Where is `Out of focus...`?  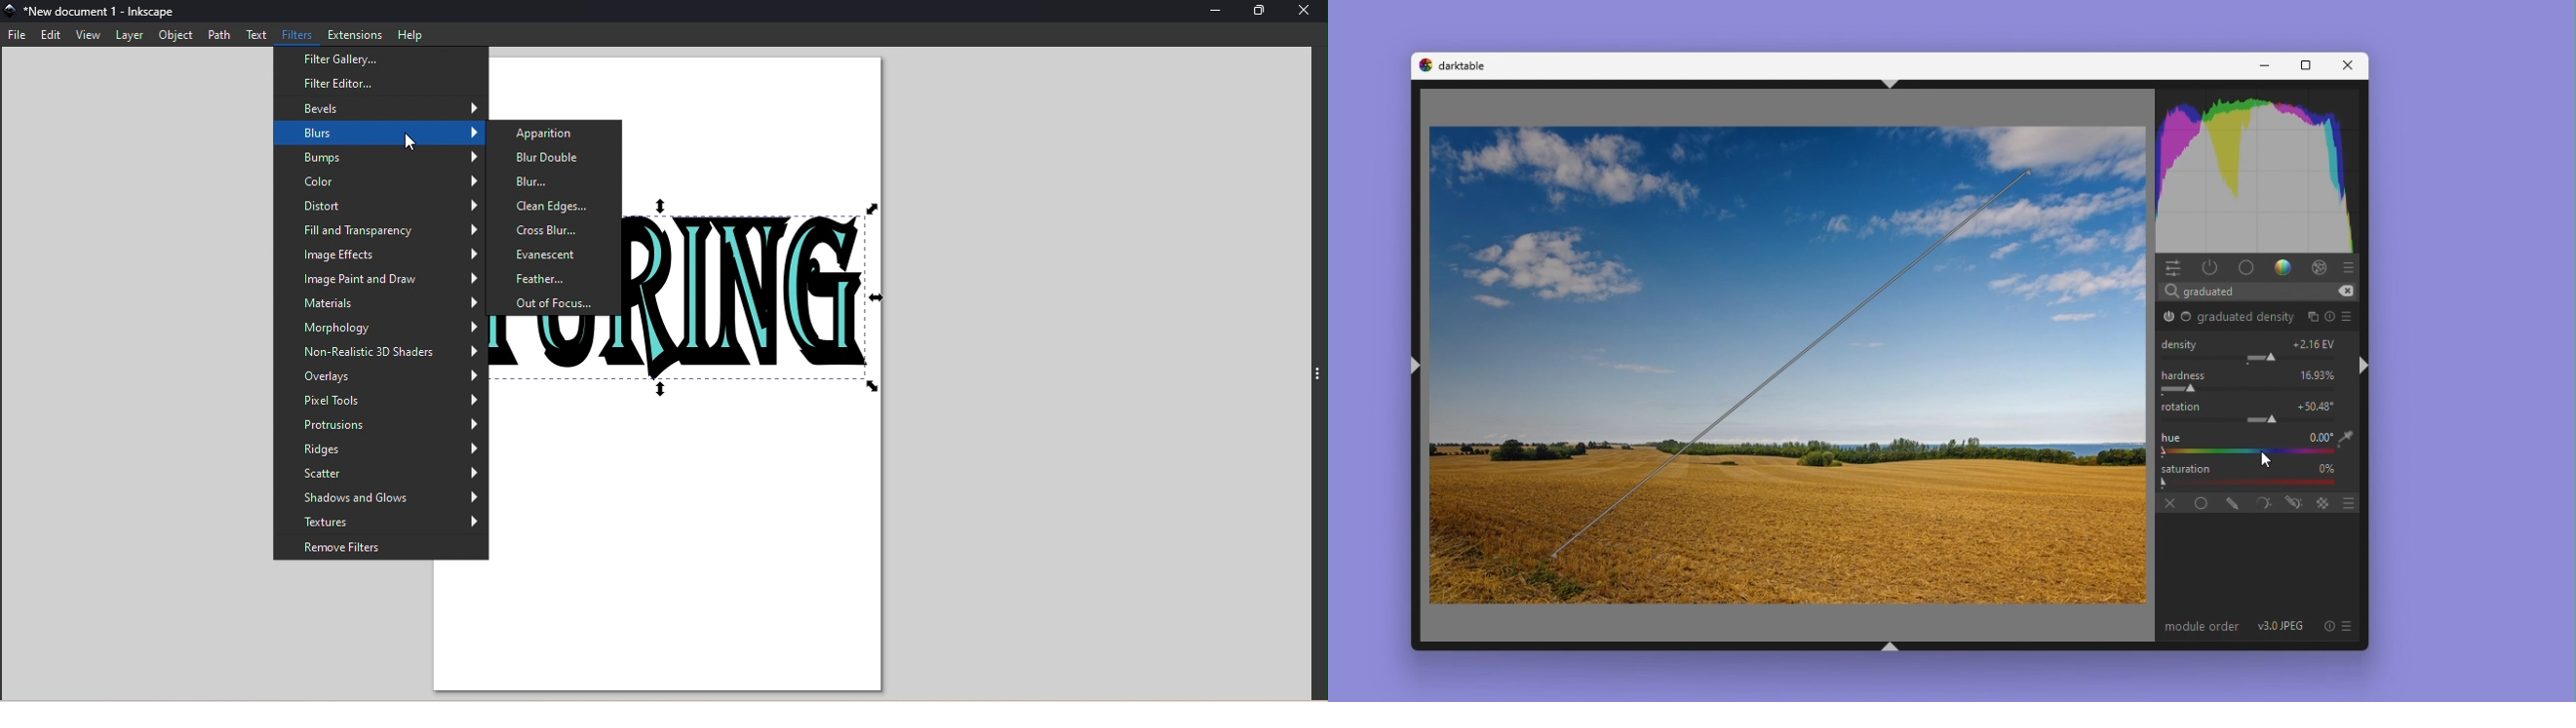 Out of focus... is located at coordinates (556, 304).